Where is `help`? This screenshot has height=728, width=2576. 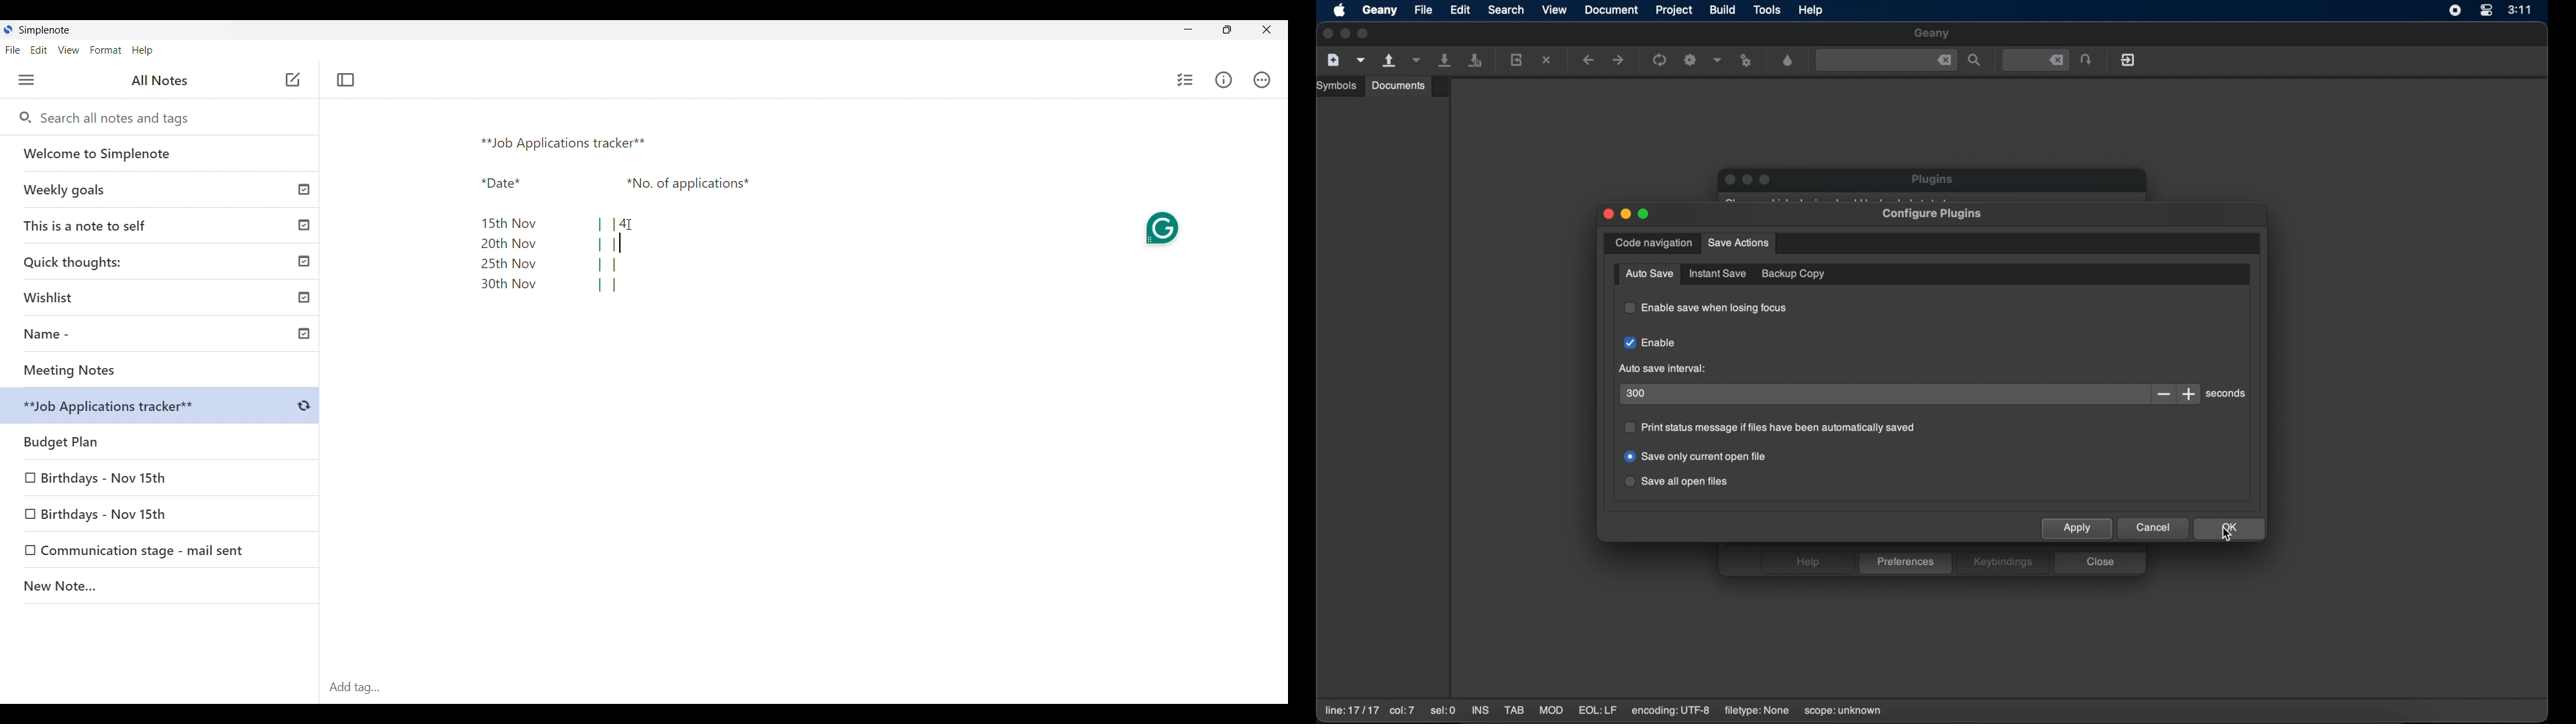 help is located at coordinates (1812, 10).